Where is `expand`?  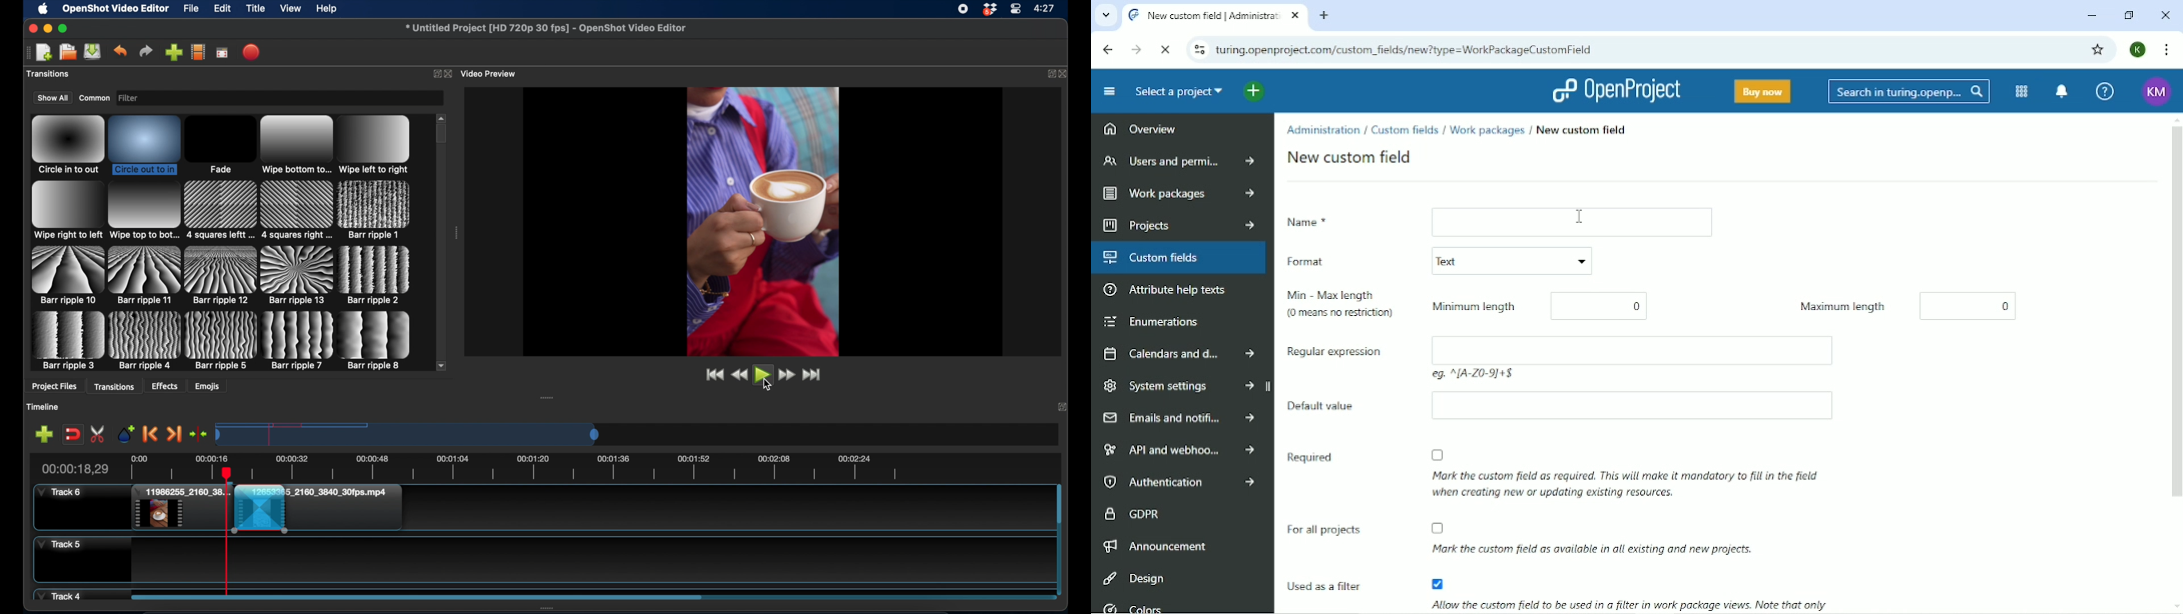
expand is located at coordinates (435, 73).